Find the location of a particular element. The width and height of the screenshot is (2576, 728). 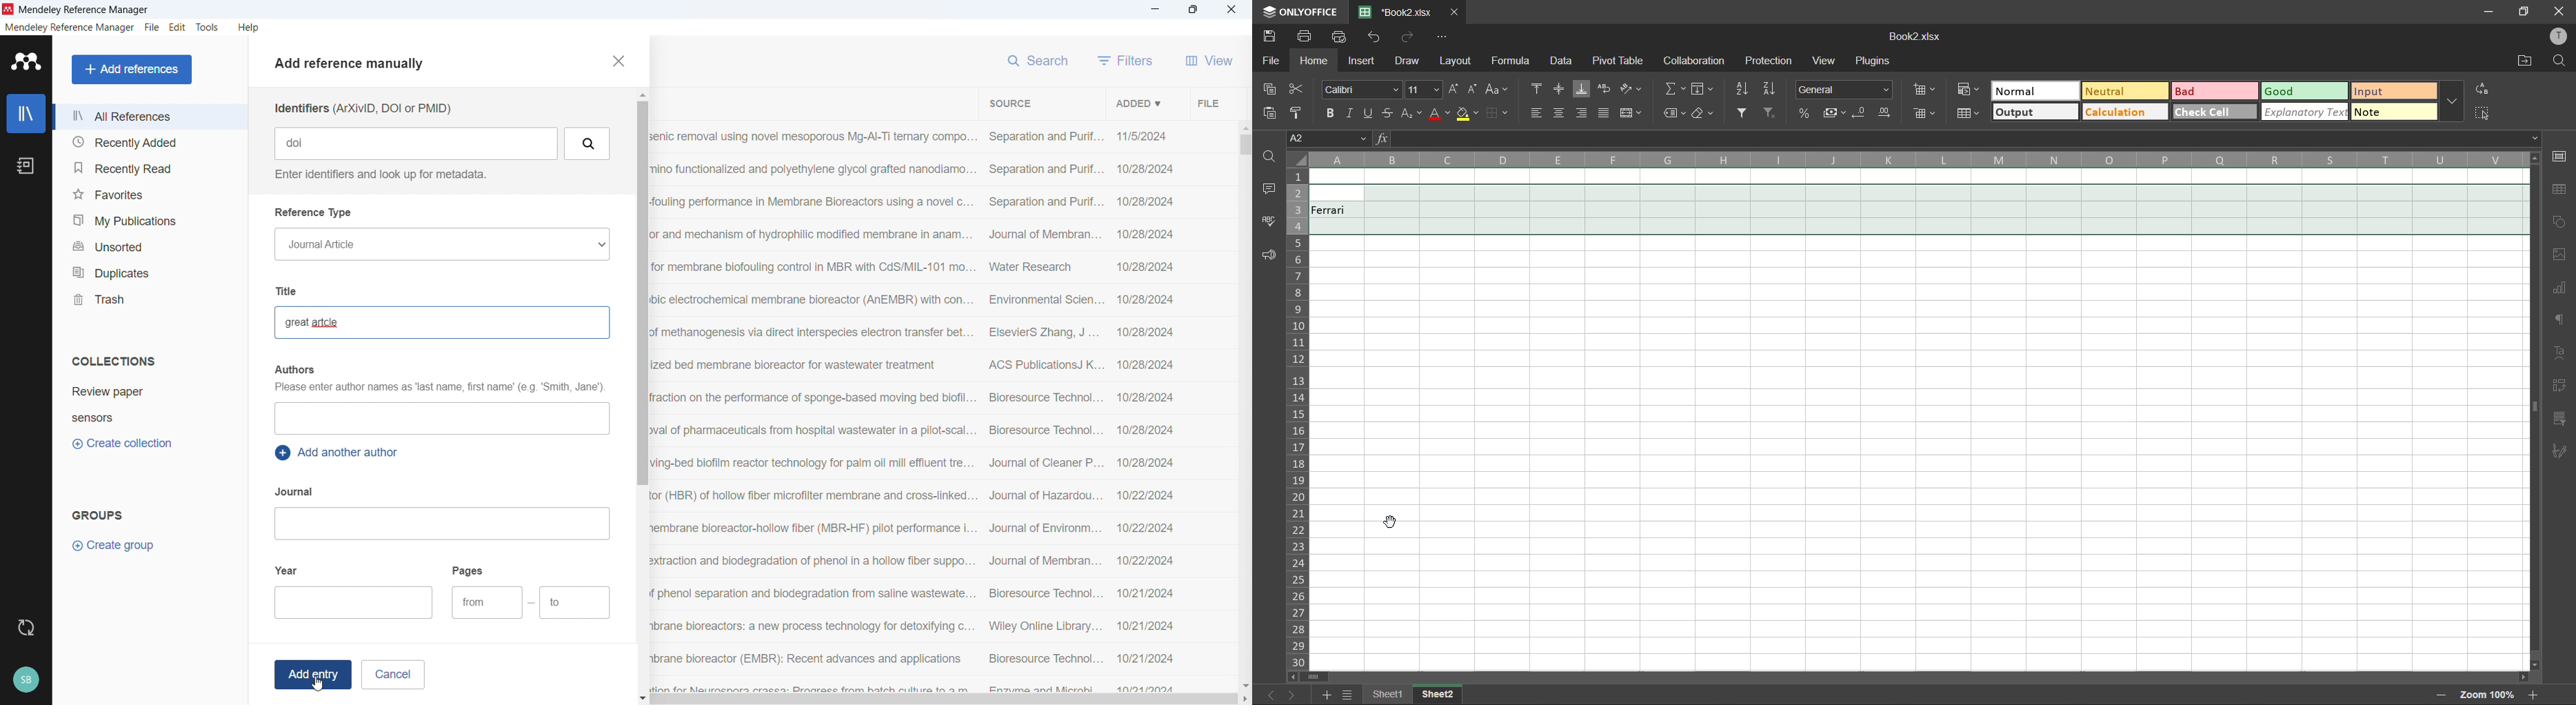

align middle is located at coordinates (1560, 87).